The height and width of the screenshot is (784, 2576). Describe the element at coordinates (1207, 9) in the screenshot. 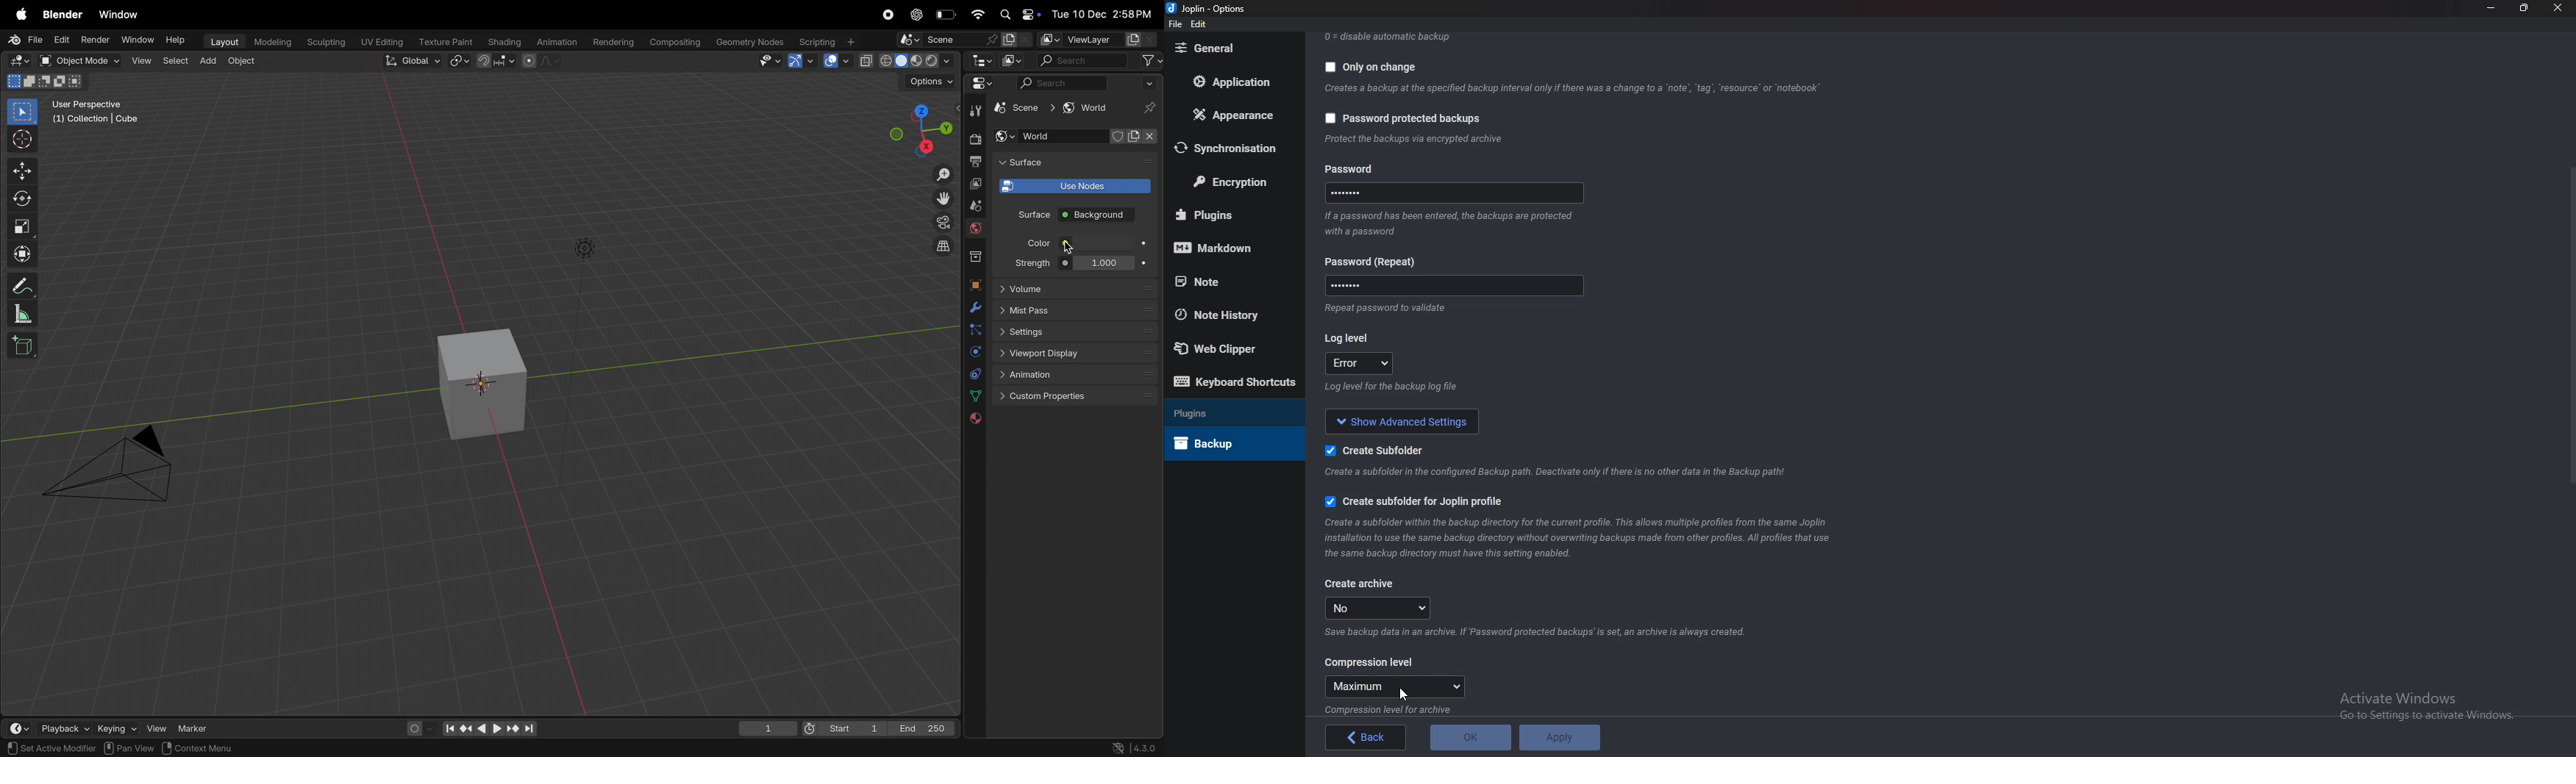

I see `joplin` at that location.